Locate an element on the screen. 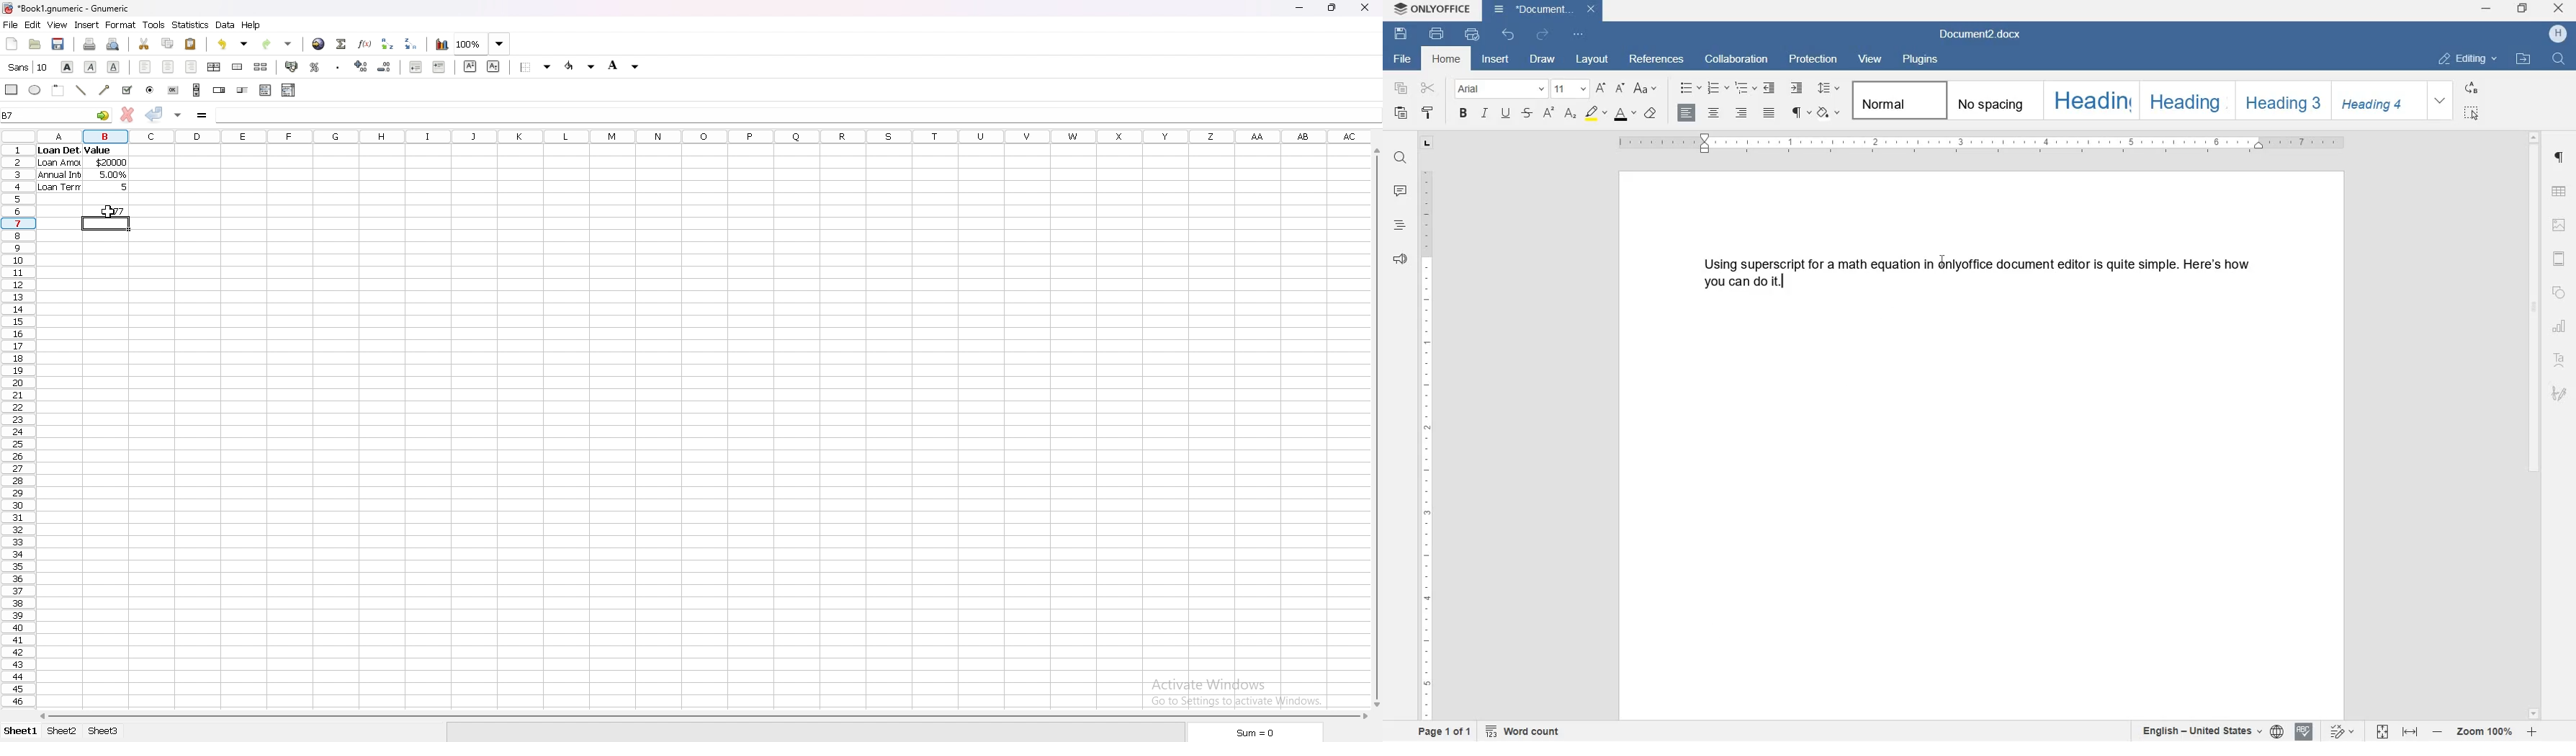 This screenshot has height=756, width=2576. bold is located at coordinates (1462, 114).